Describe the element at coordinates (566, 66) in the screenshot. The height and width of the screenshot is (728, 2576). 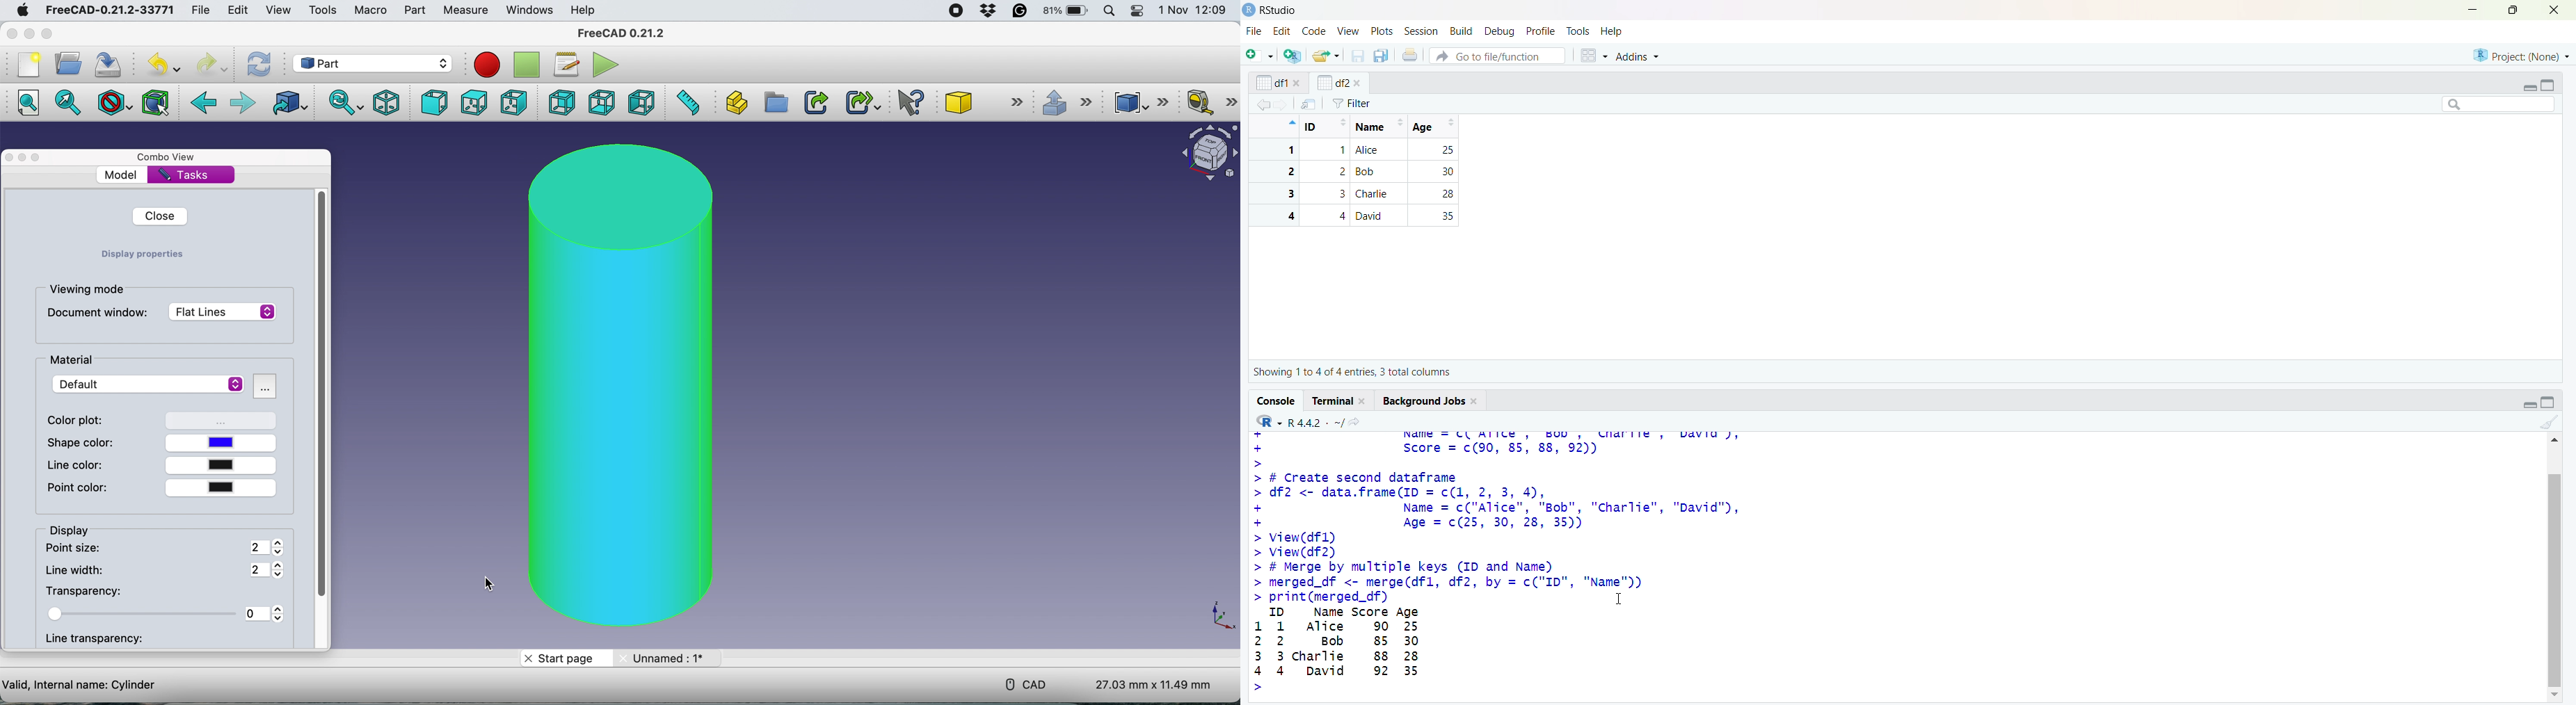
I see `macros` at that location.